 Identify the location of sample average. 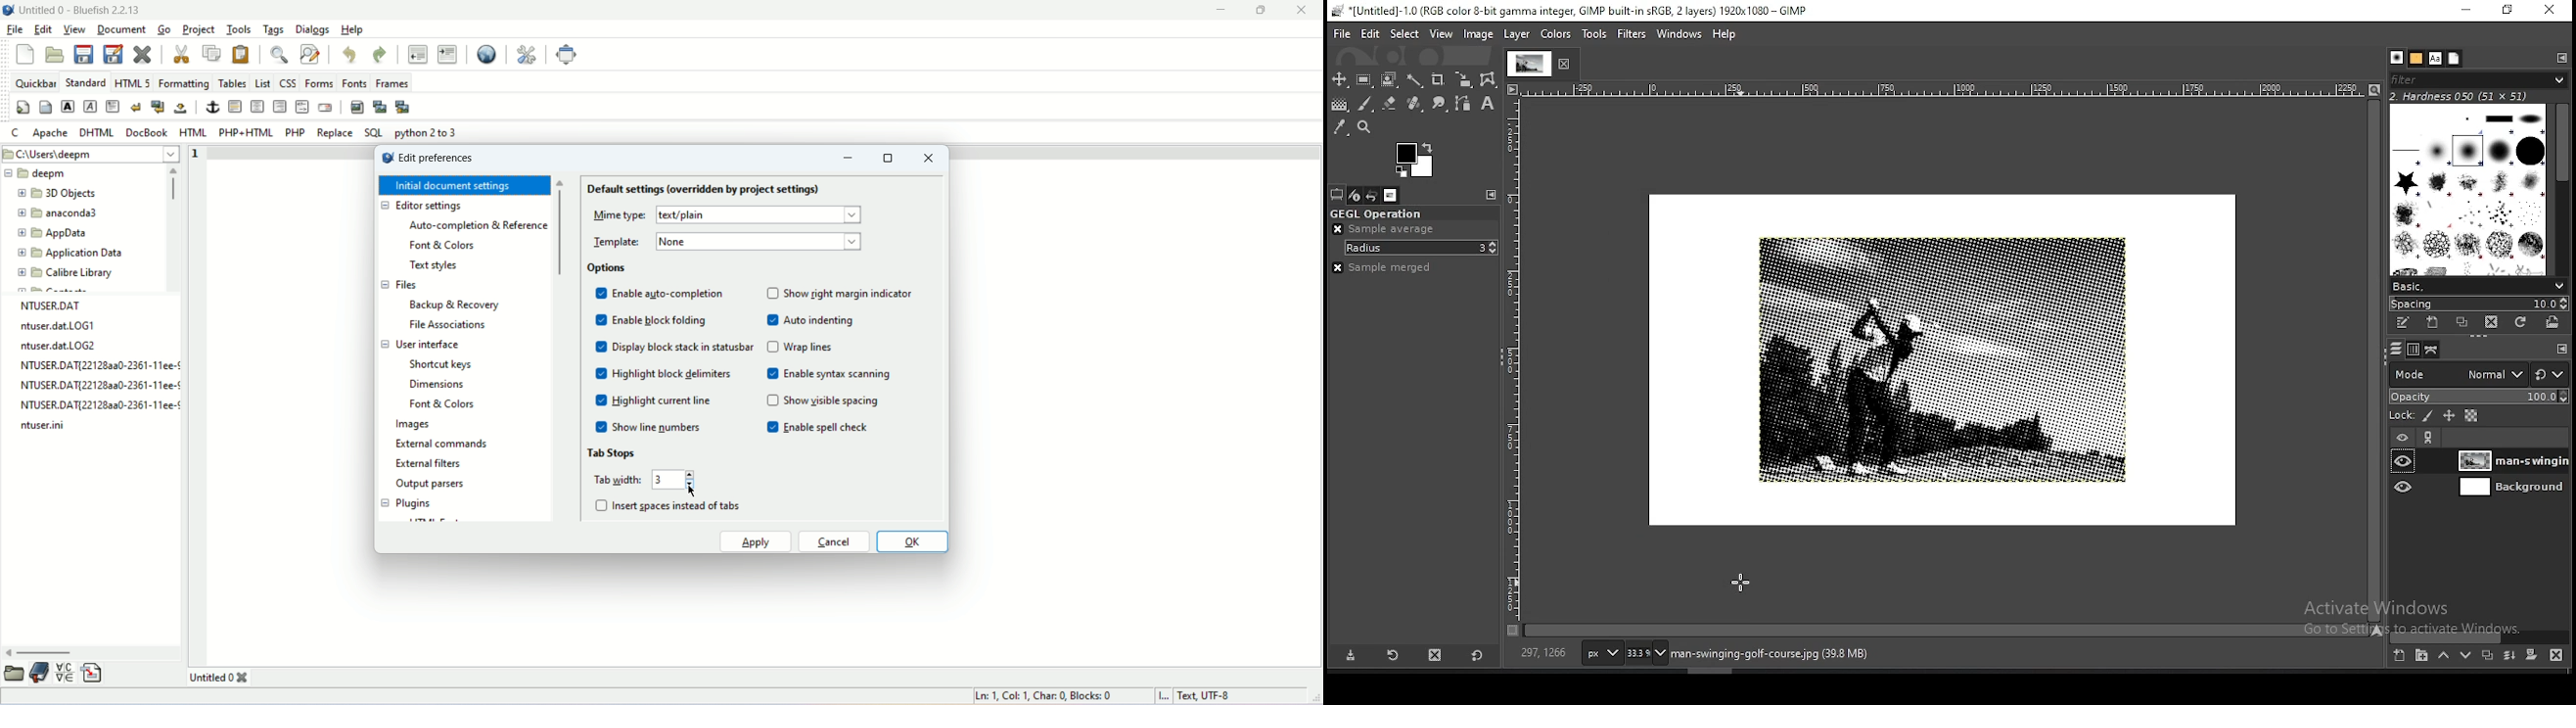
(1397, 230).